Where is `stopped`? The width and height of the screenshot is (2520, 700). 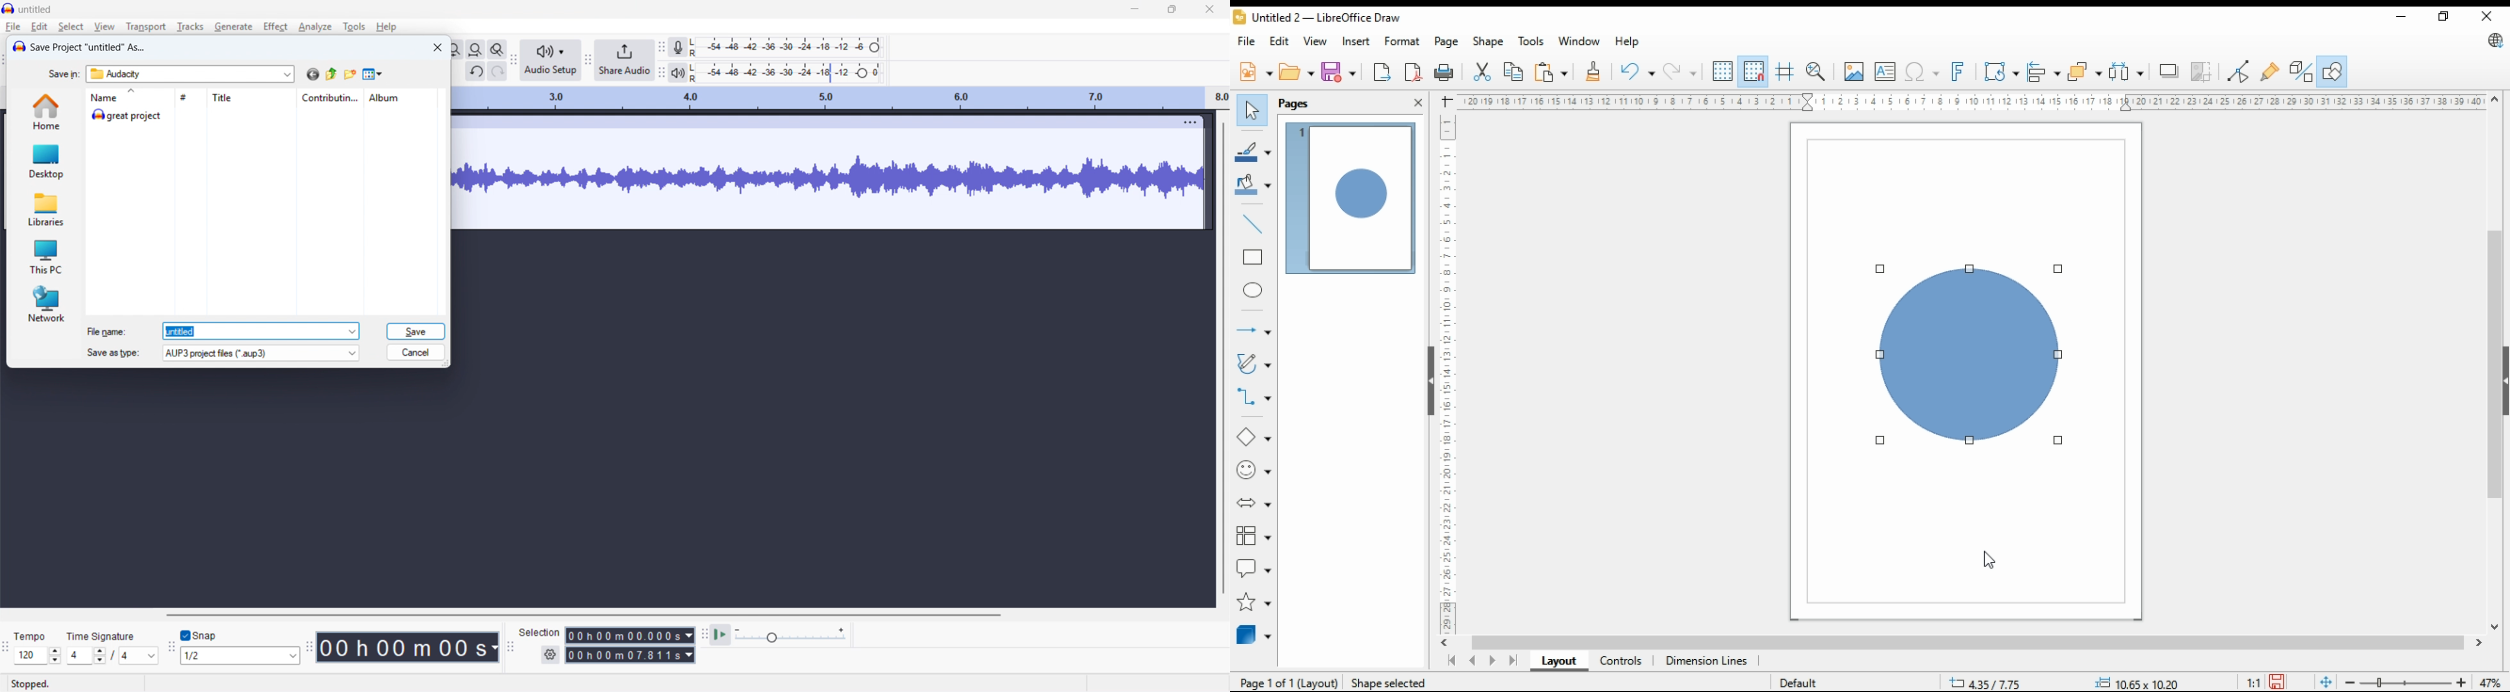 stopped is located at coordinates (32, 684).